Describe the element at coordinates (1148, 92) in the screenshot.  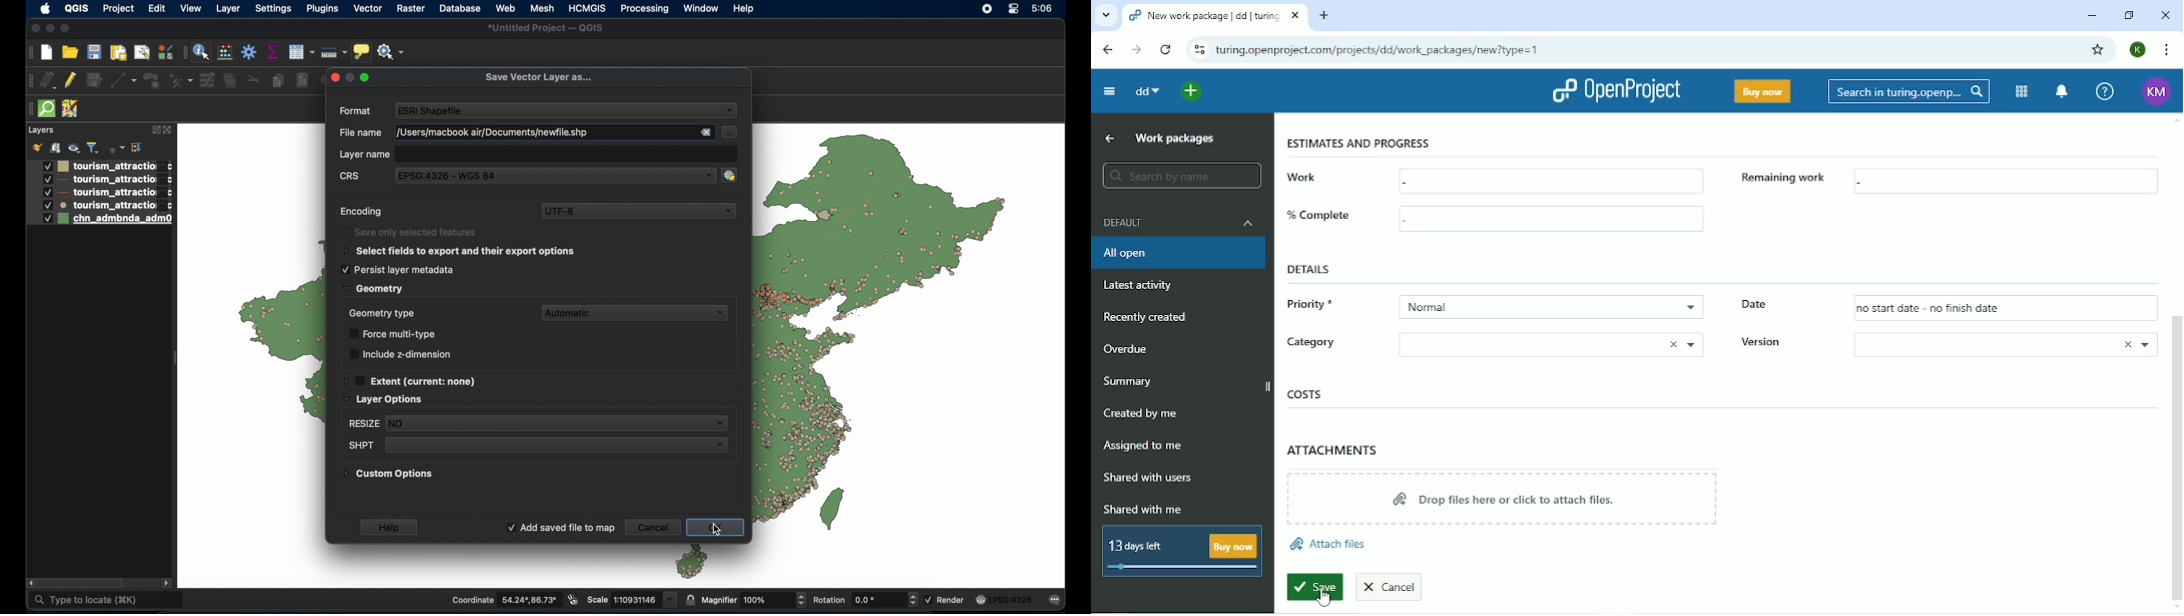
I see `dd` at that location.